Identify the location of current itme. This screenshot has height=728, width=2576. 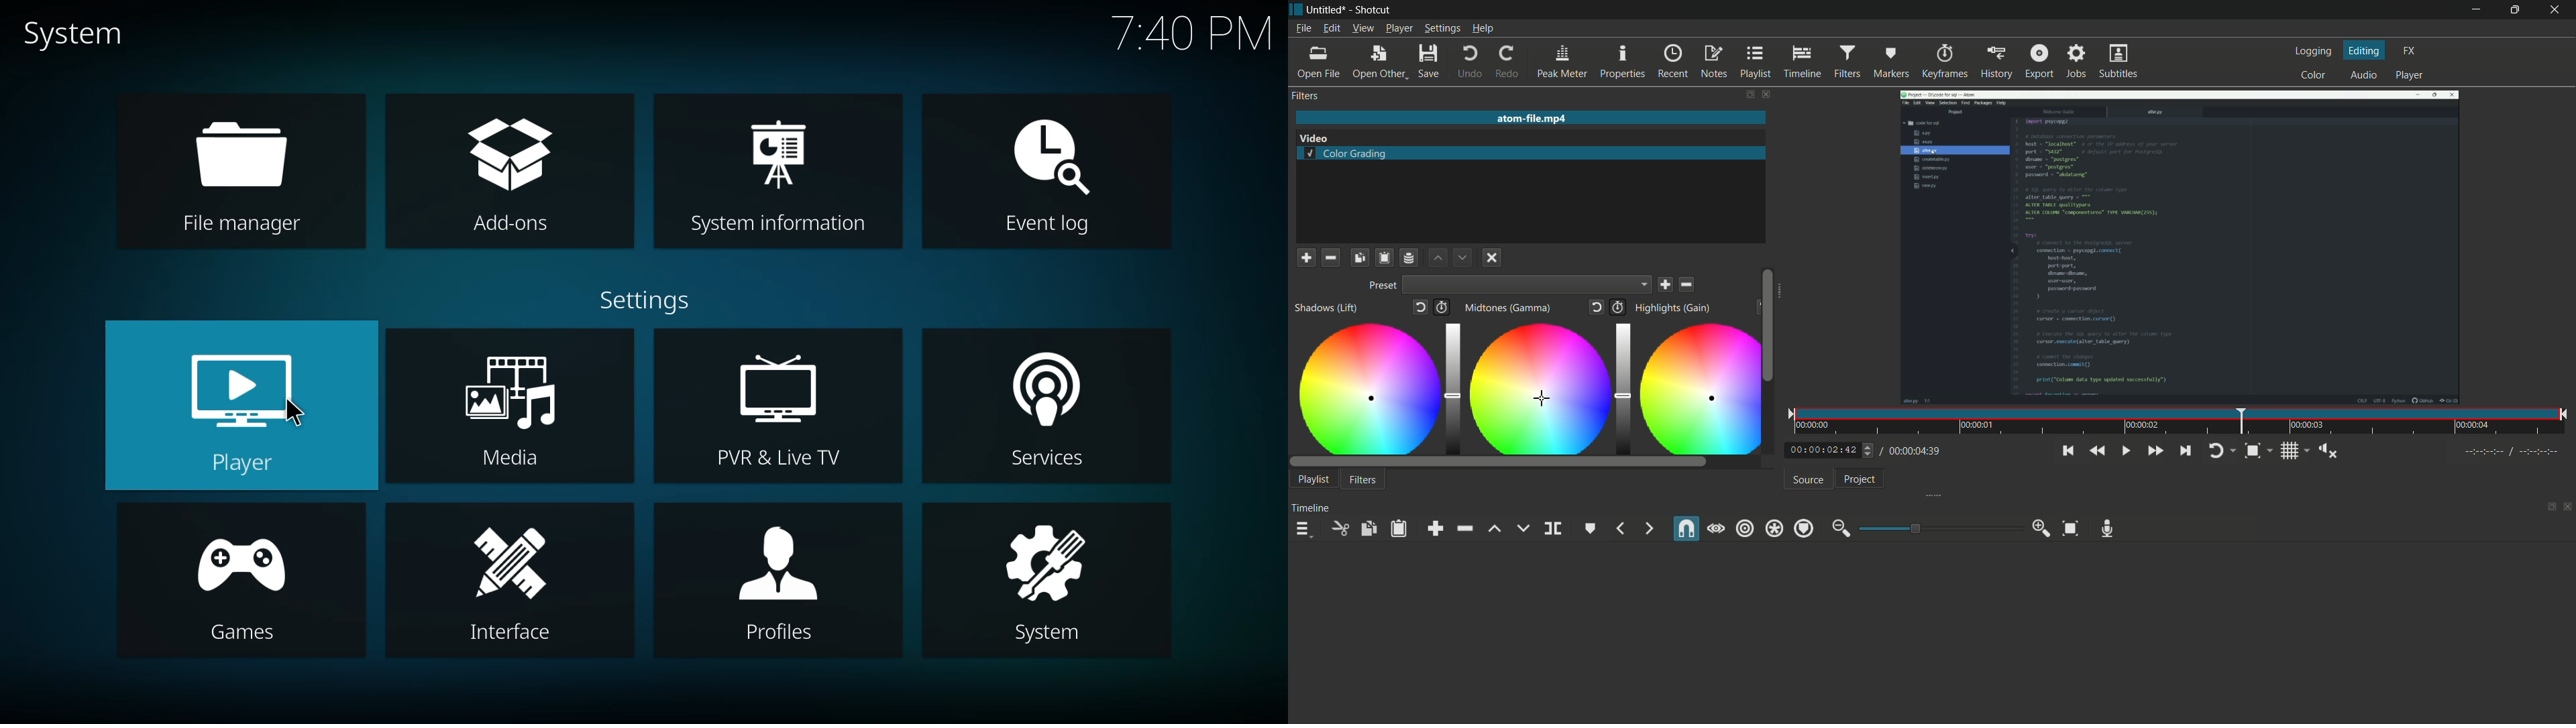
(1825, 450).